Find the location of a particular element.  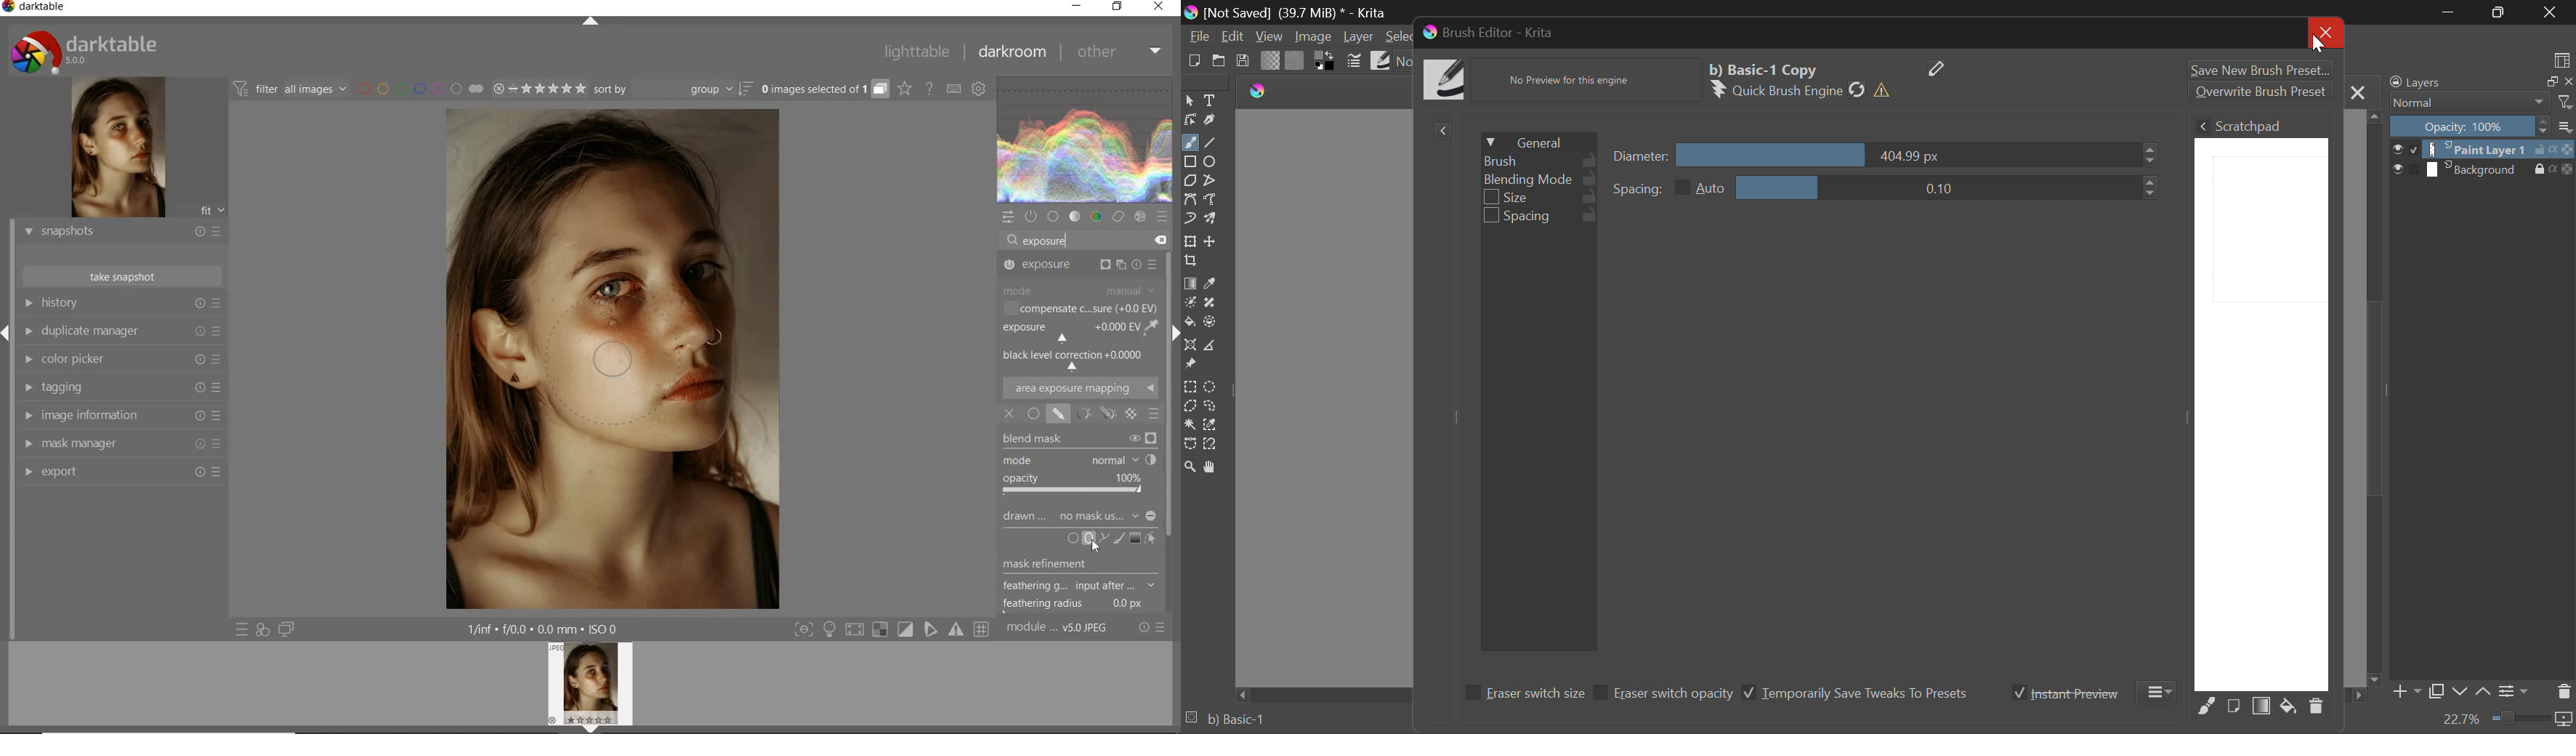

Image is located at coordinates (1315, 37).